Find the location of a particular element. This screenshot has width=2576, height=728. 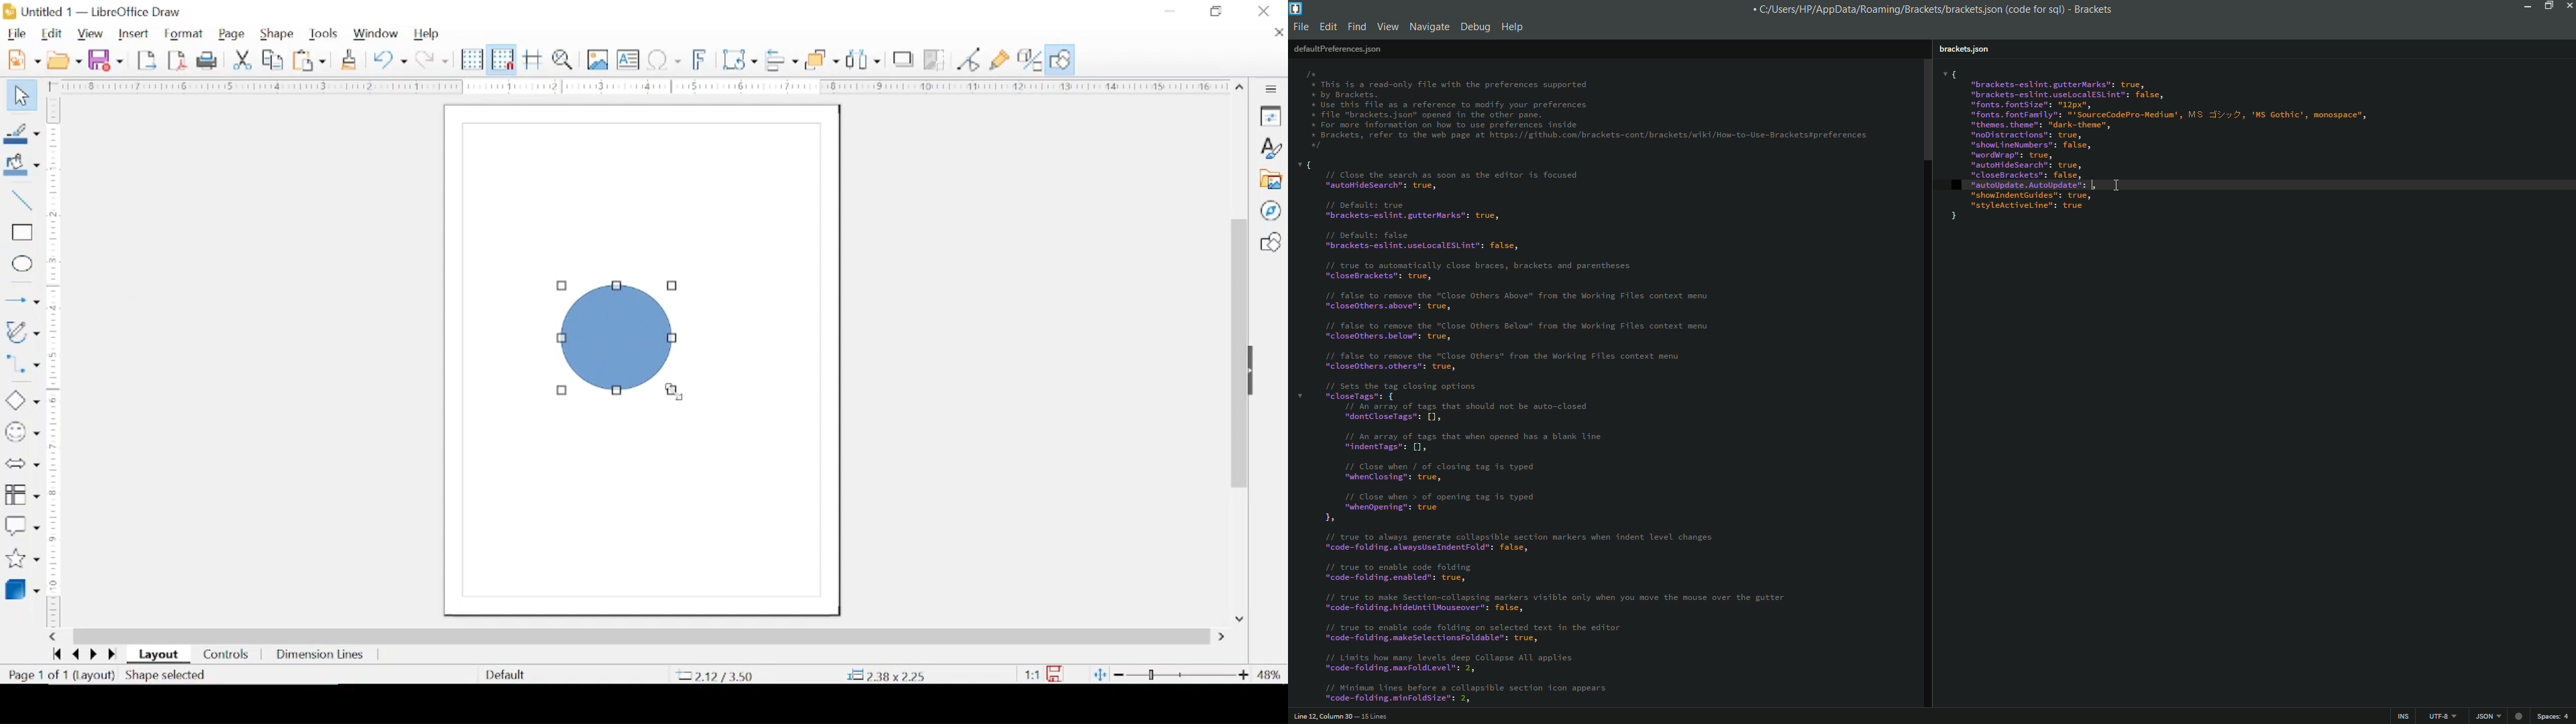

toggle point edit mode  is located at coordinates (969, 60).